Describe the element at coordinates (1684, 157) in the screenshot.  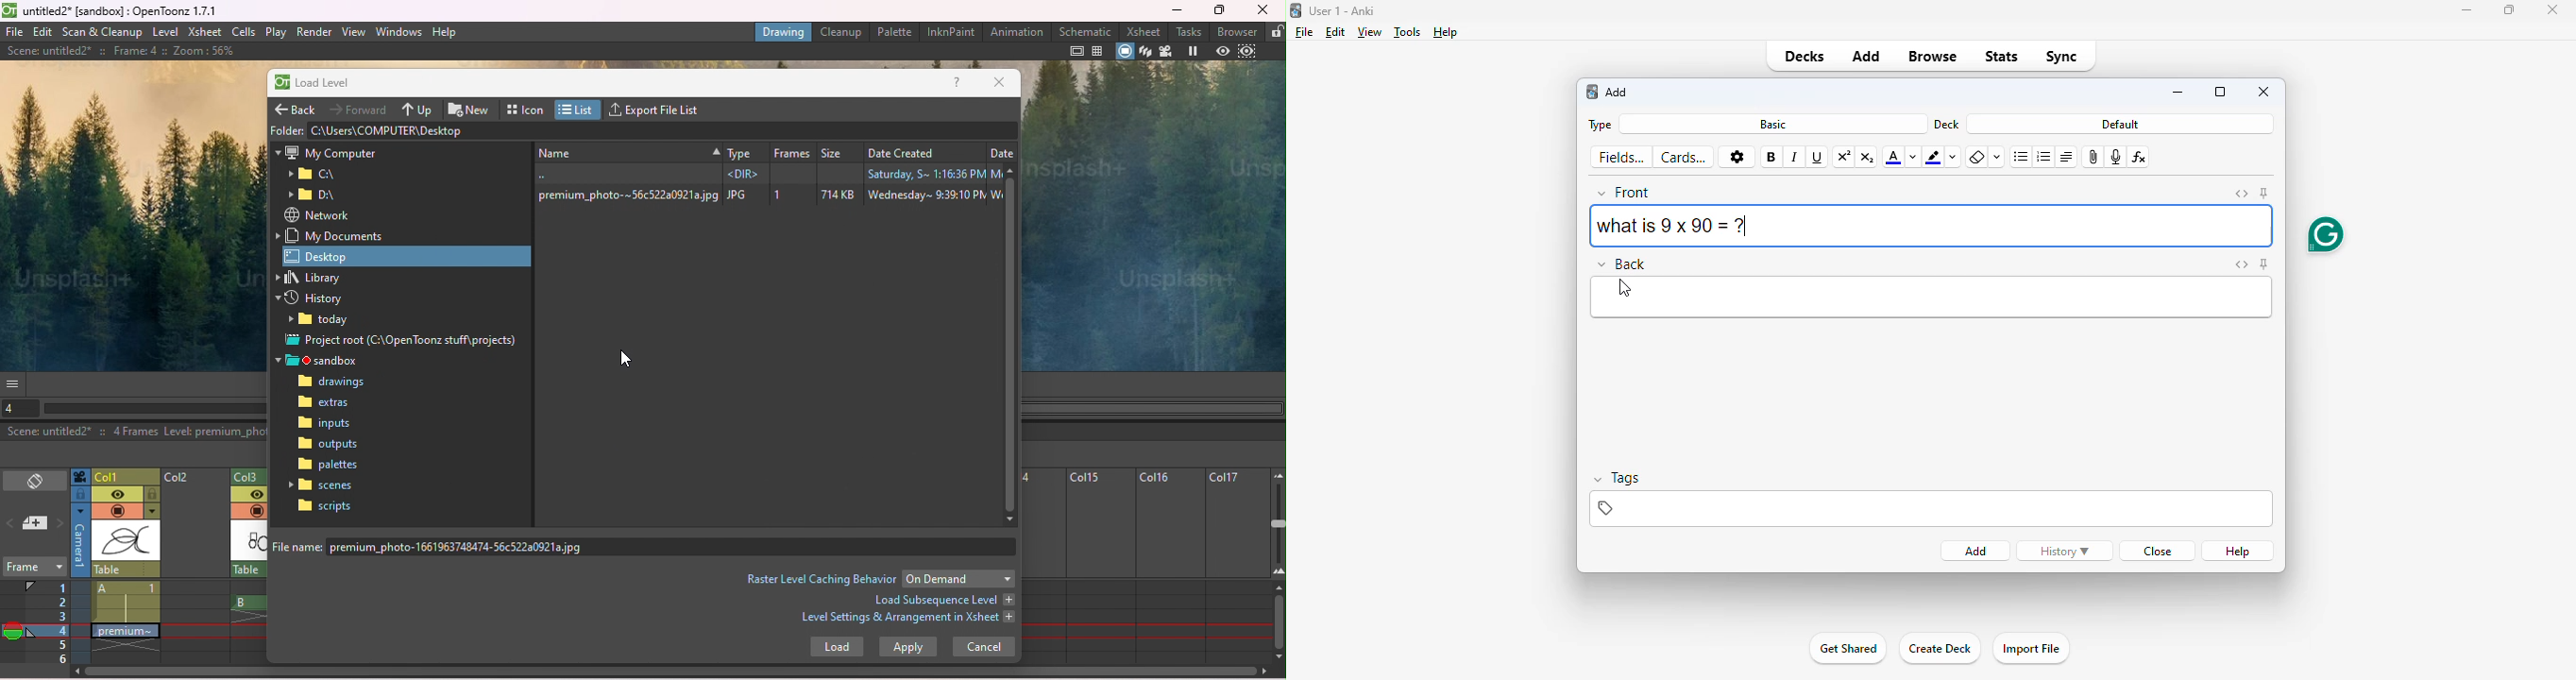
I see `cards` at that location.